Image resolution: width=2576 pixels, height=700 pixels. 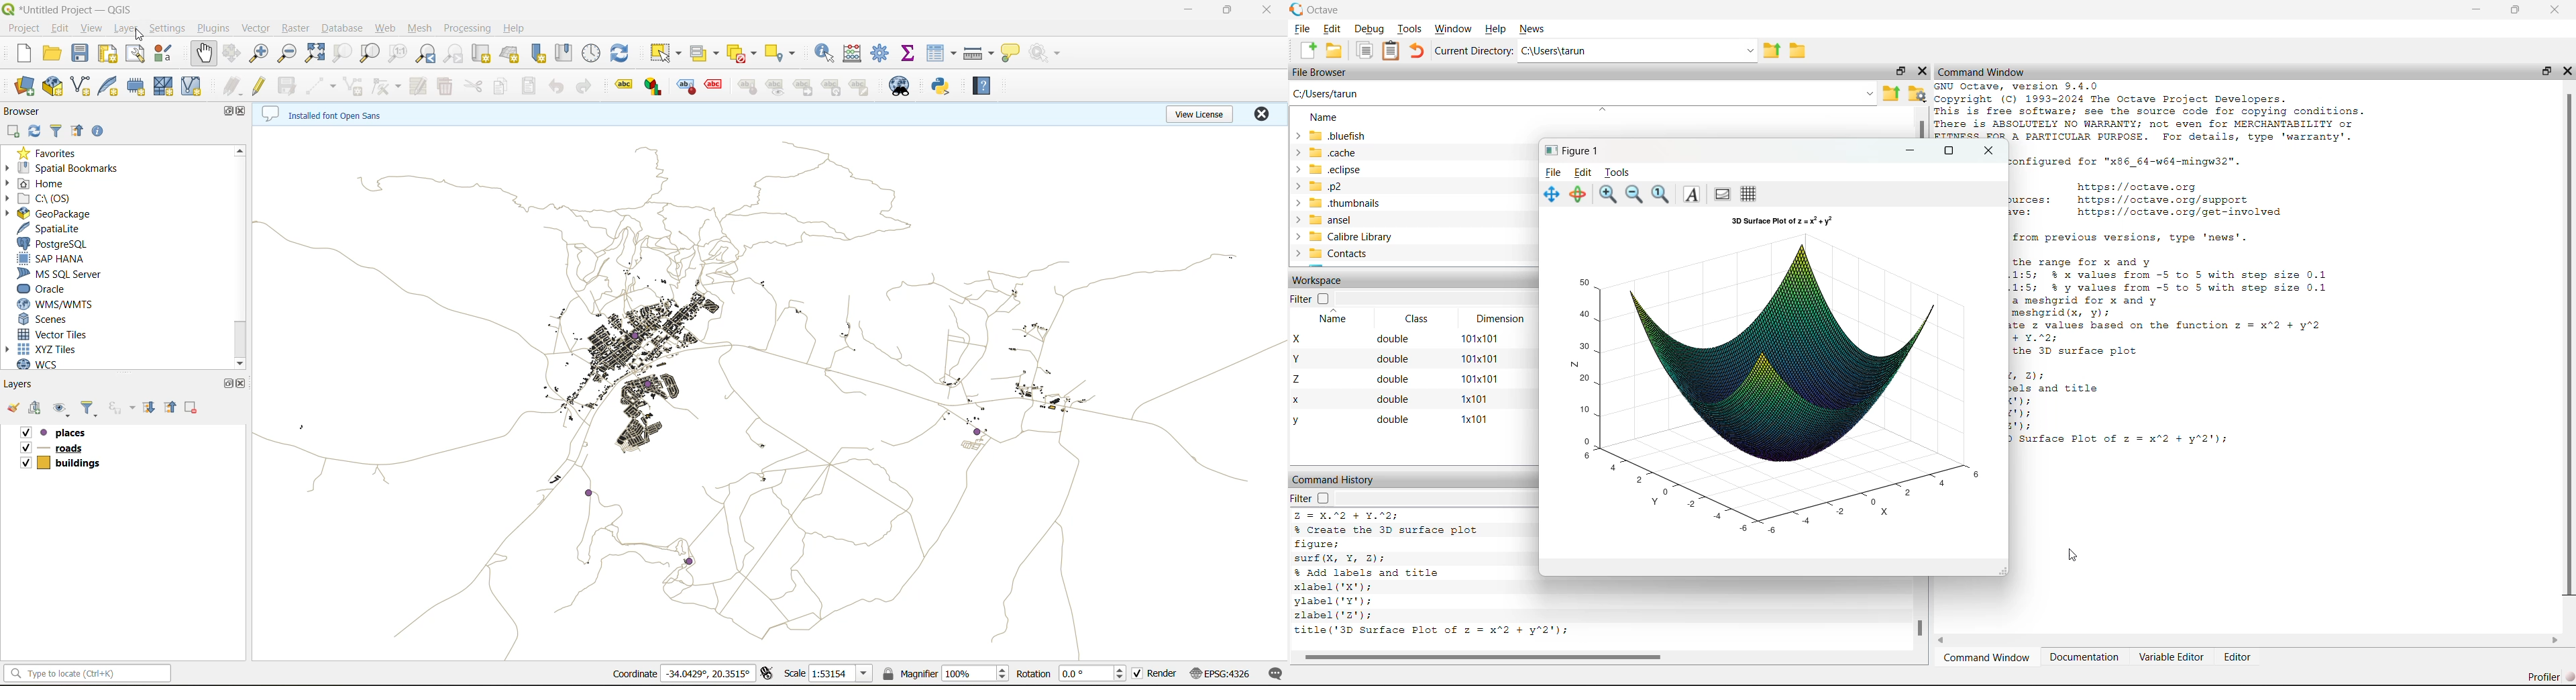 What do you see at coordinates (1986, 658) in the screenshot?
I see `Command Window` at bounding box center [1986, 658].